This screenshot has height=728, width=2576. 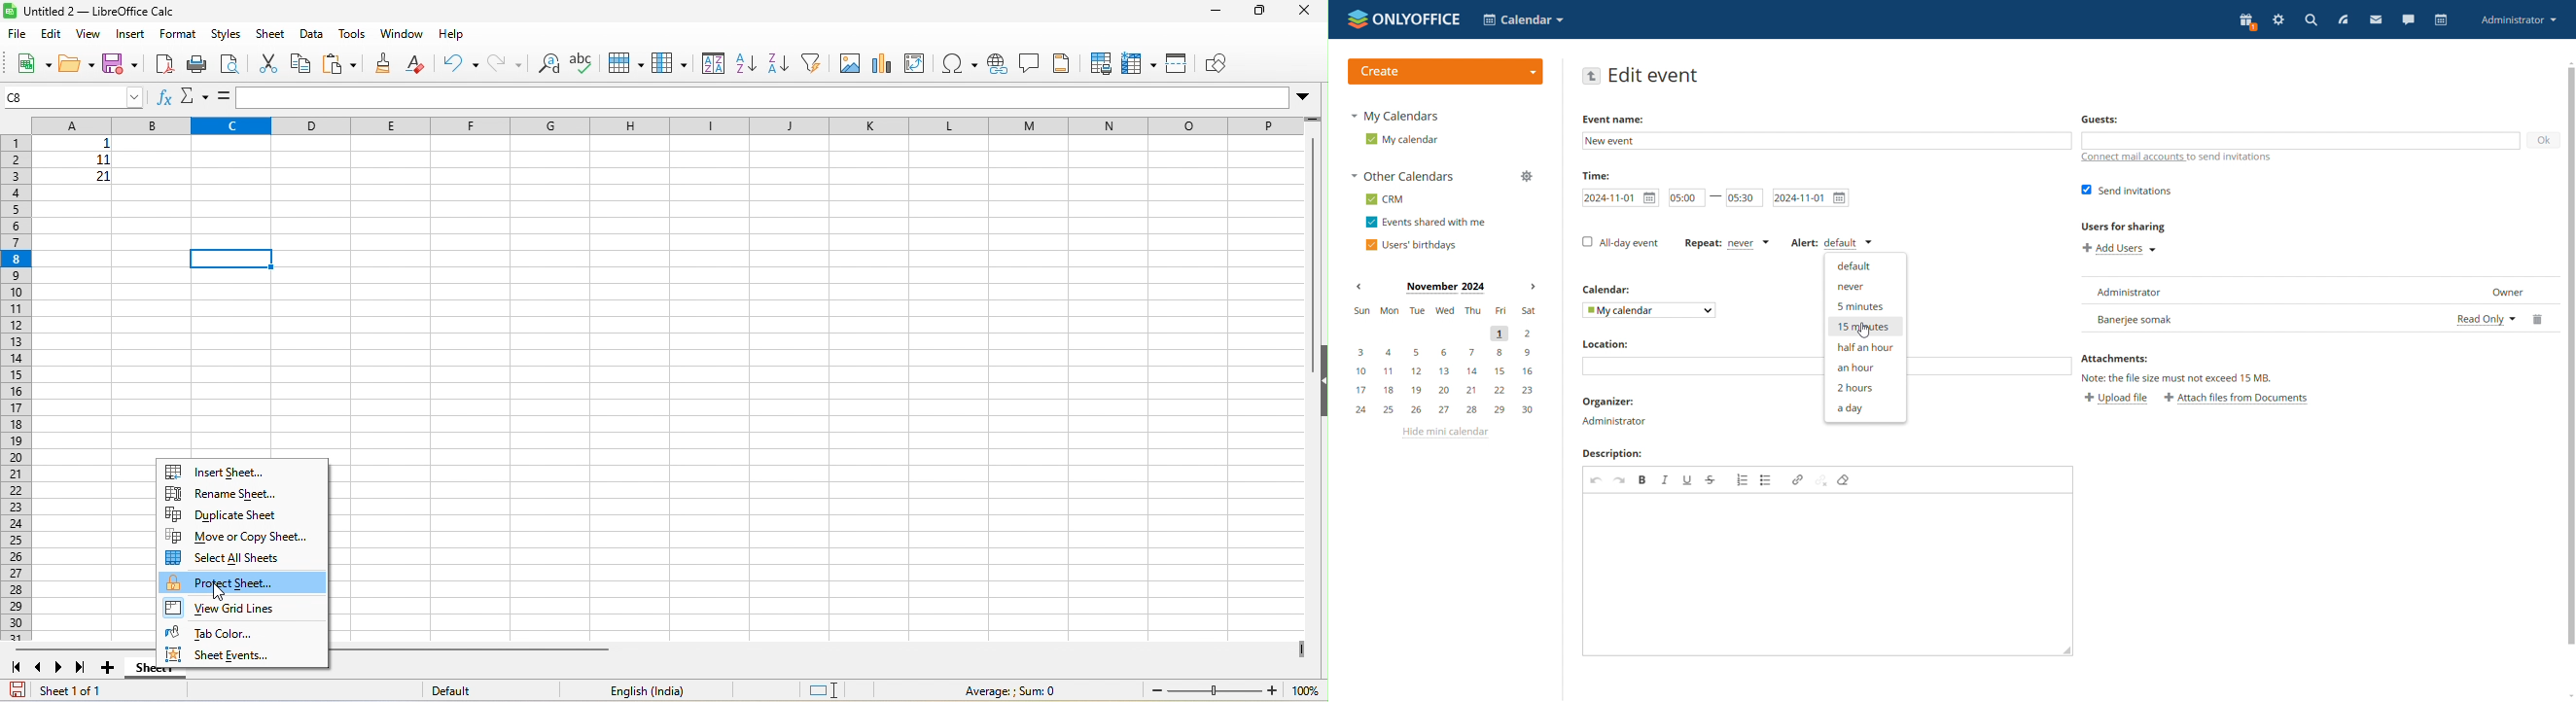 I want to click on default, so click(x=465, y=690).